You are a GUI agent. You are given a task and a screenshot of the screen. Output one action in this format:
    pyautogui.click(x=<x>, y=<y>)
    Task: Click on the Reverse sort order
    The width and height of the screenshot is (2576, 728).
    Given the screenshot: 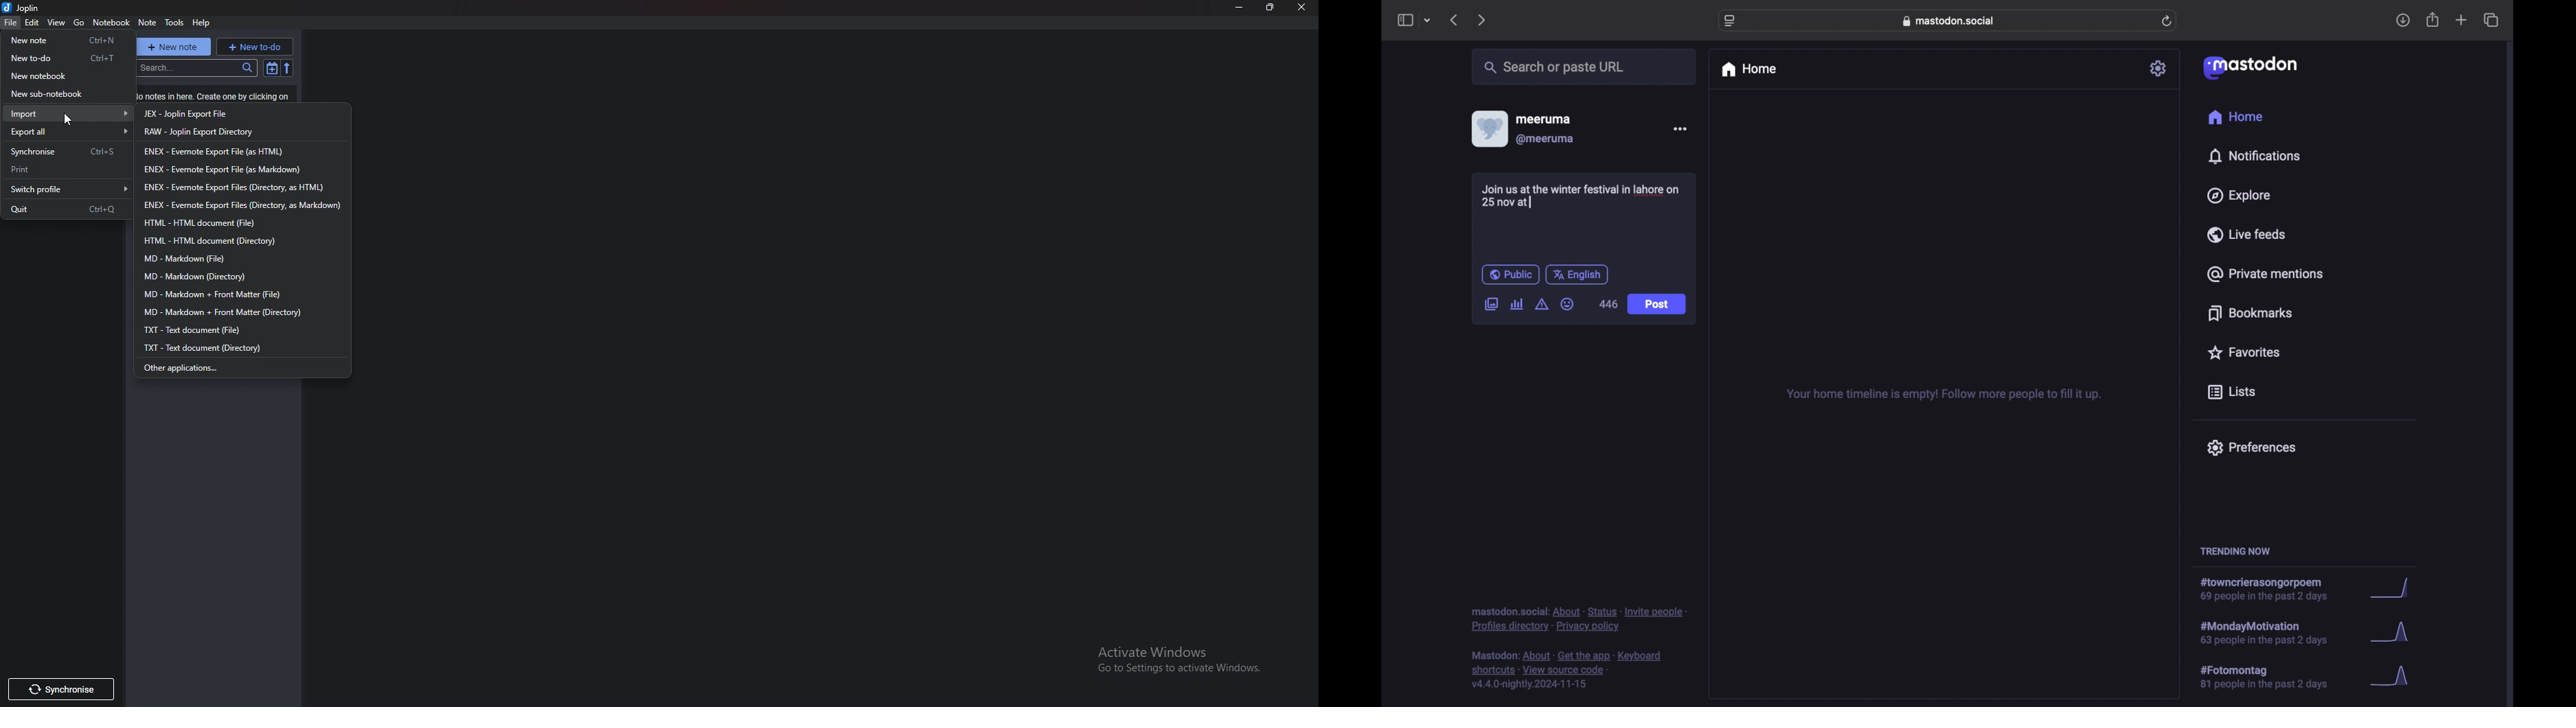 What is the action you would take?
    pyautogui.click(x=288, y=68)
    